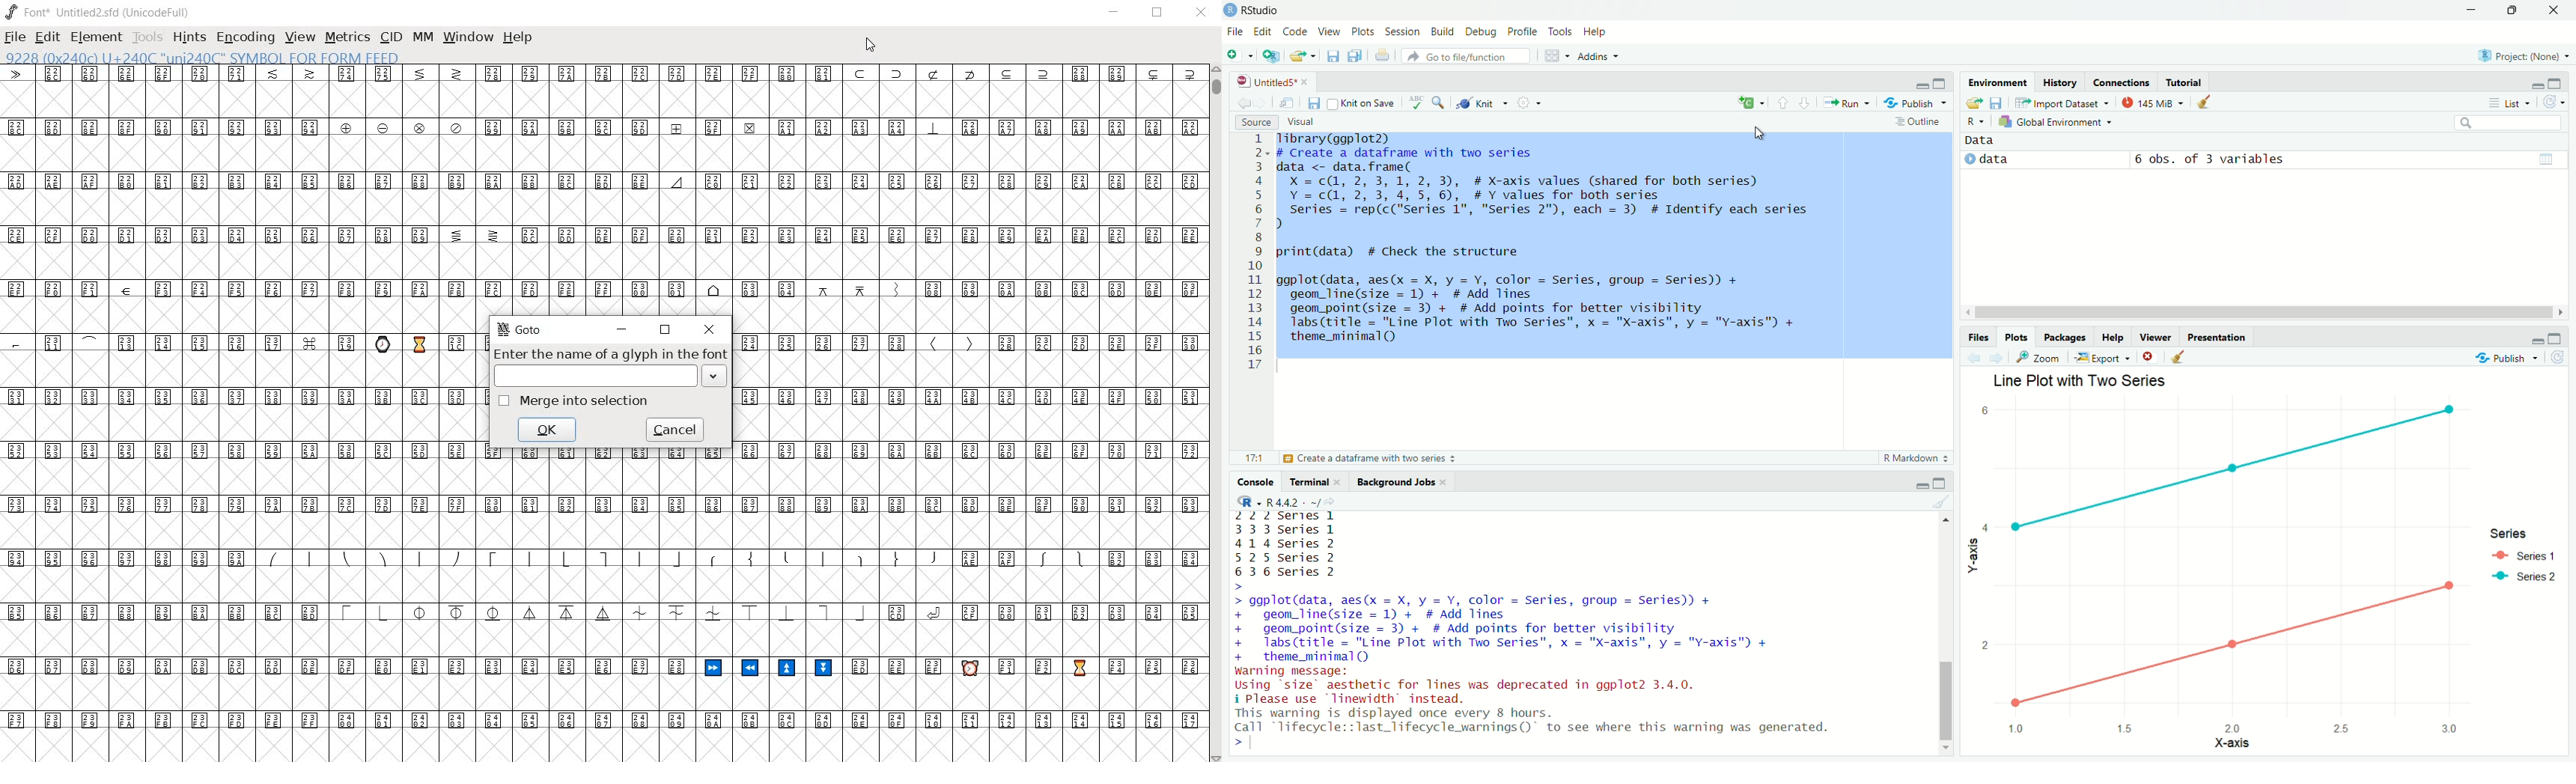  I want to click on  145 MB used by R studio, so click(2152, 102).